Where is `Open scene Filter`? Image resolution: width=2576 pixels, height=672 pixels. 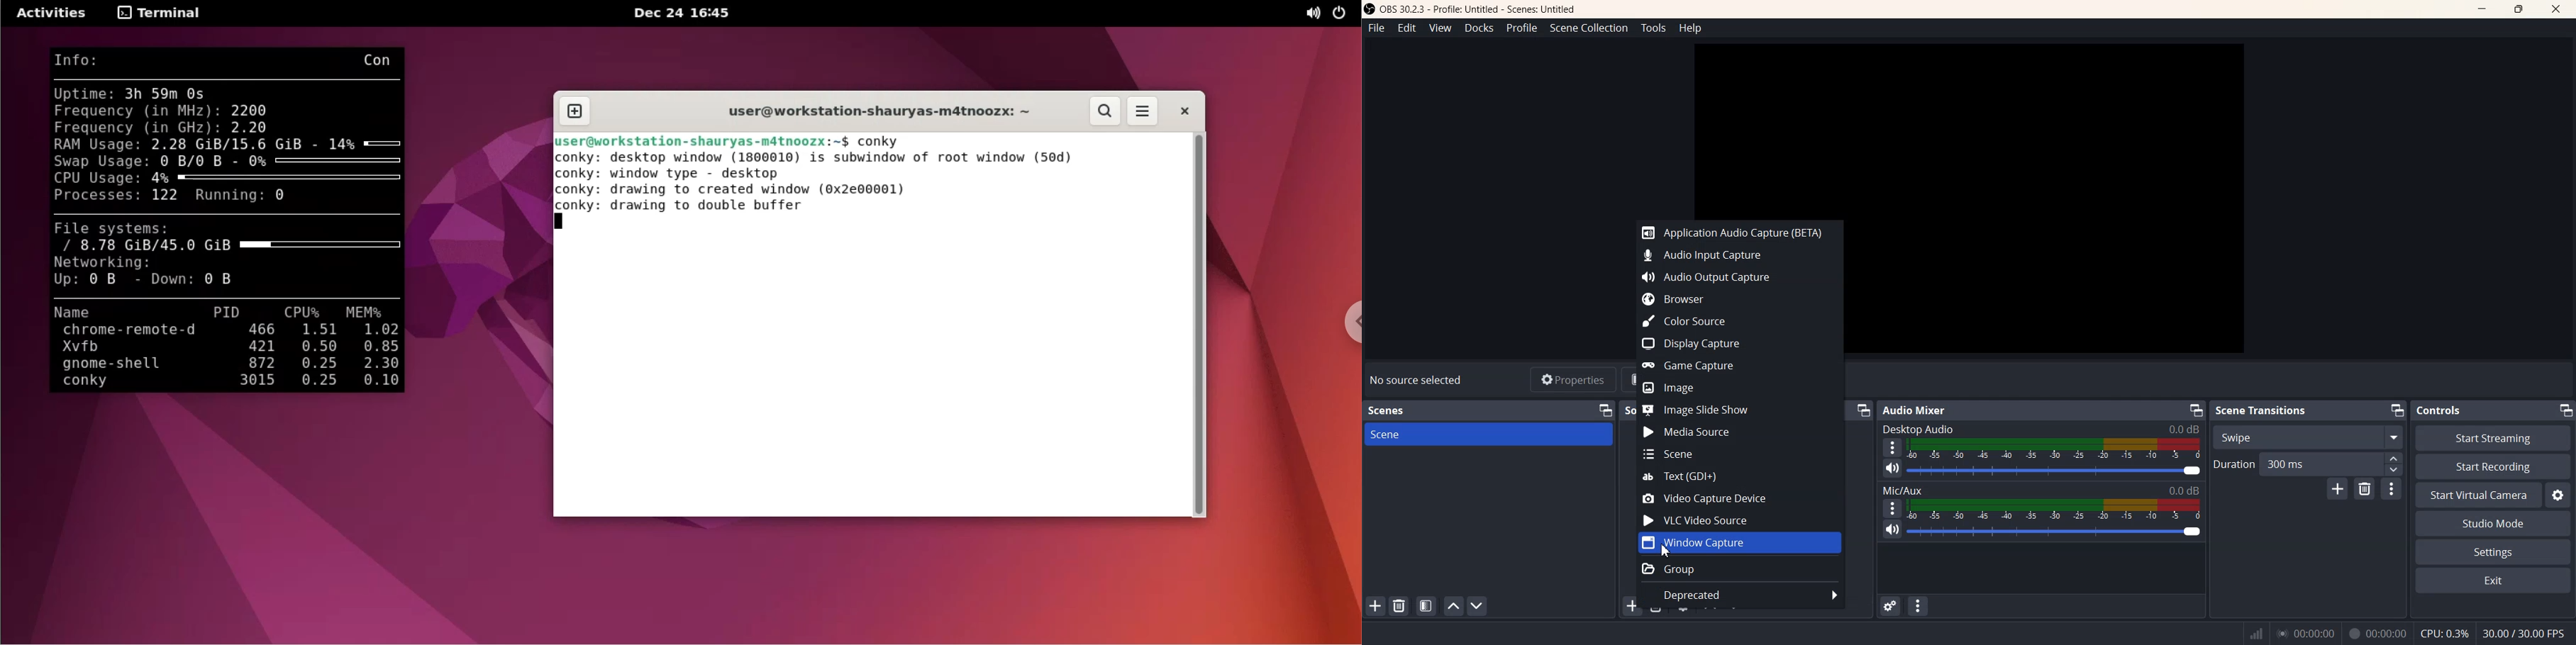 Open scene Filter is located at coordinates (1426, 606).